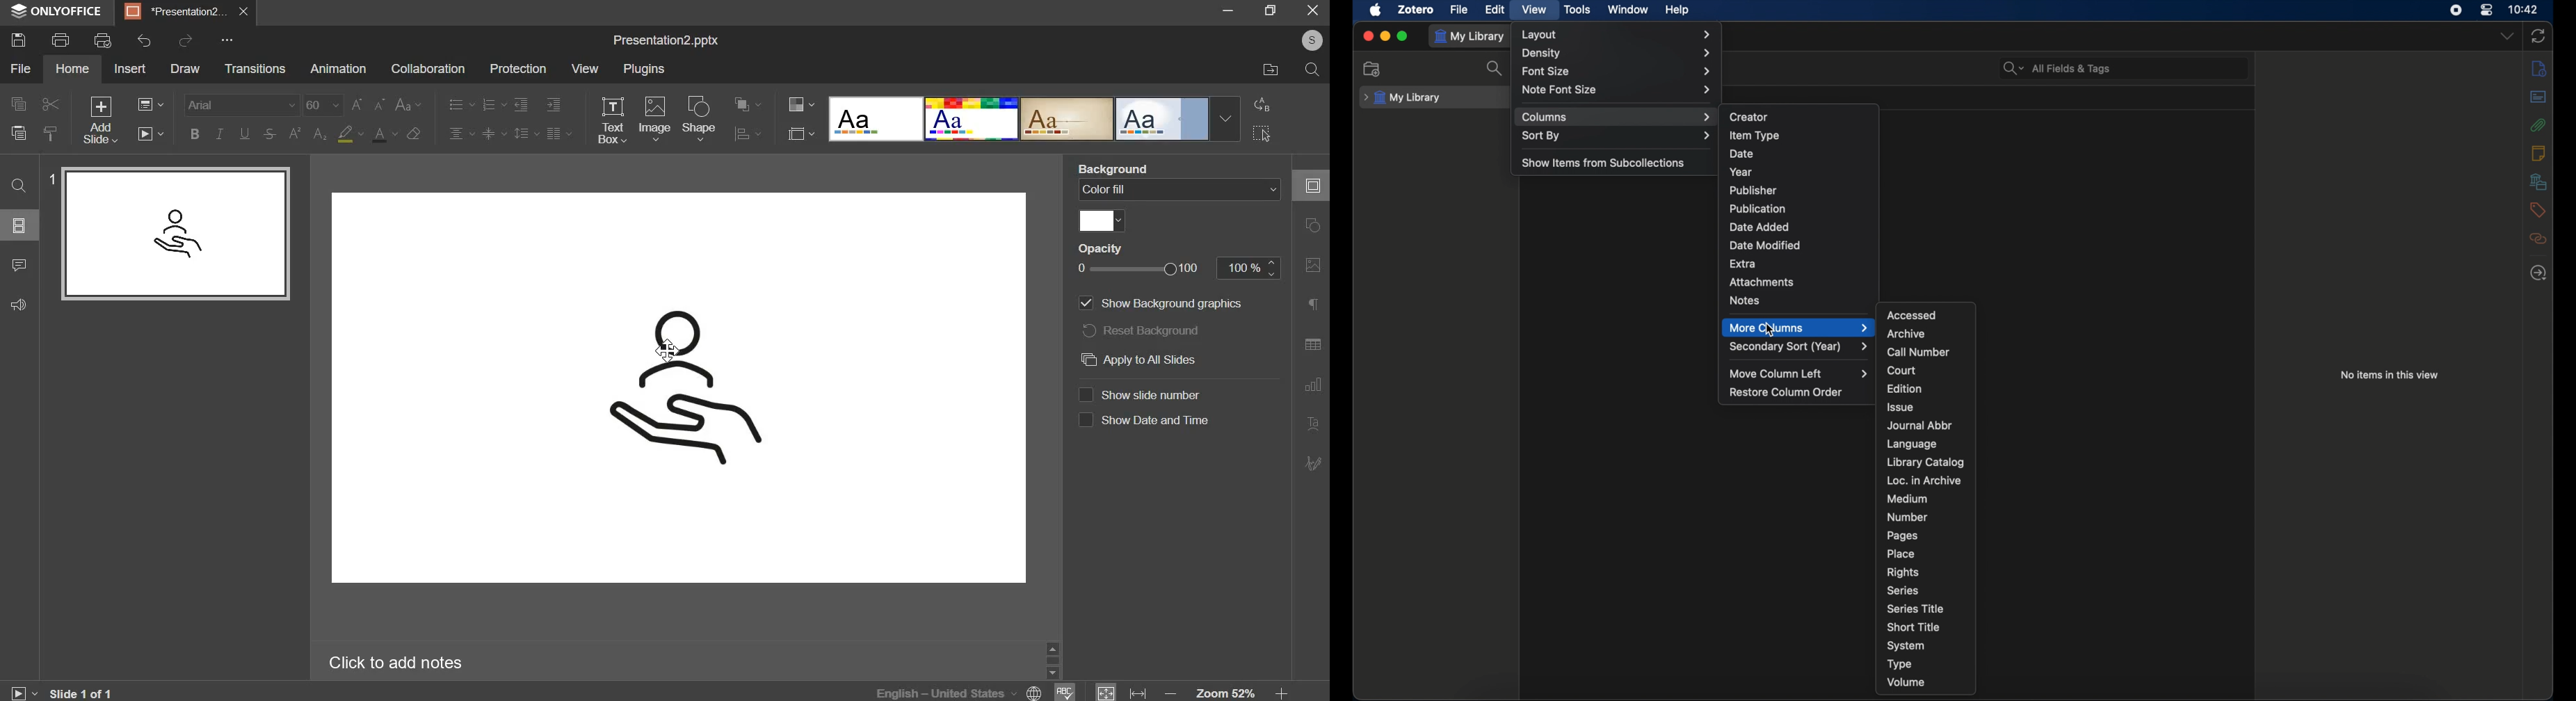 This screenshot has height=728, width=2576. What do you see at coordinates (18, 265) in the screenshot?
I see `comment` at bounding box center [18, 265].